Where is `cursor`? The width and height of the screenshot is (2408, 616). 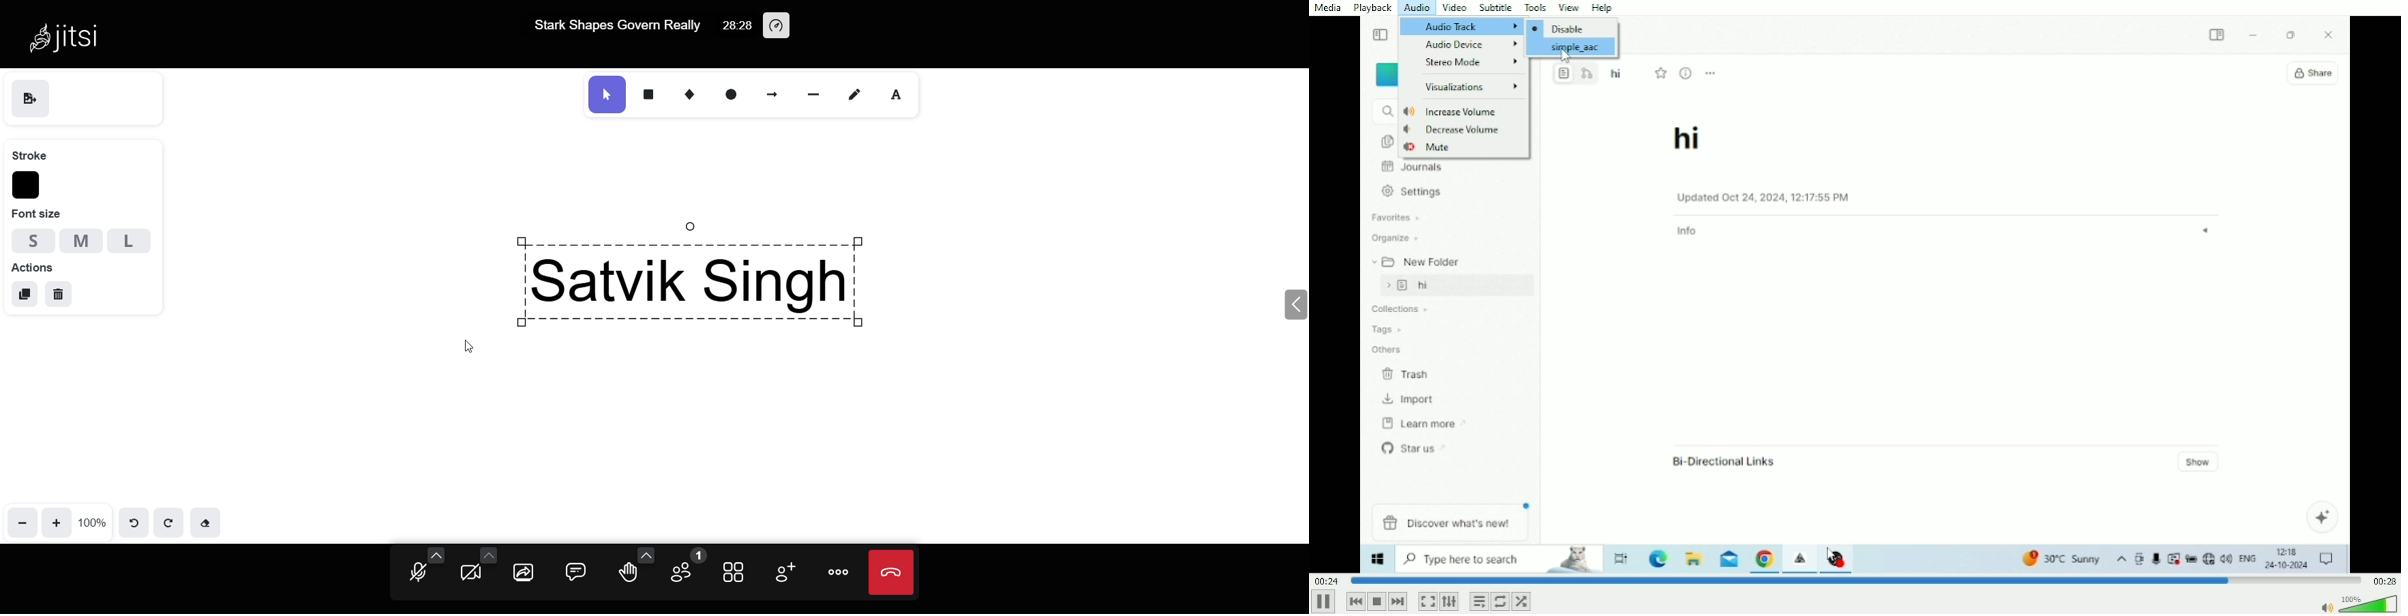
cursor is located at coordinates (1566, 57).